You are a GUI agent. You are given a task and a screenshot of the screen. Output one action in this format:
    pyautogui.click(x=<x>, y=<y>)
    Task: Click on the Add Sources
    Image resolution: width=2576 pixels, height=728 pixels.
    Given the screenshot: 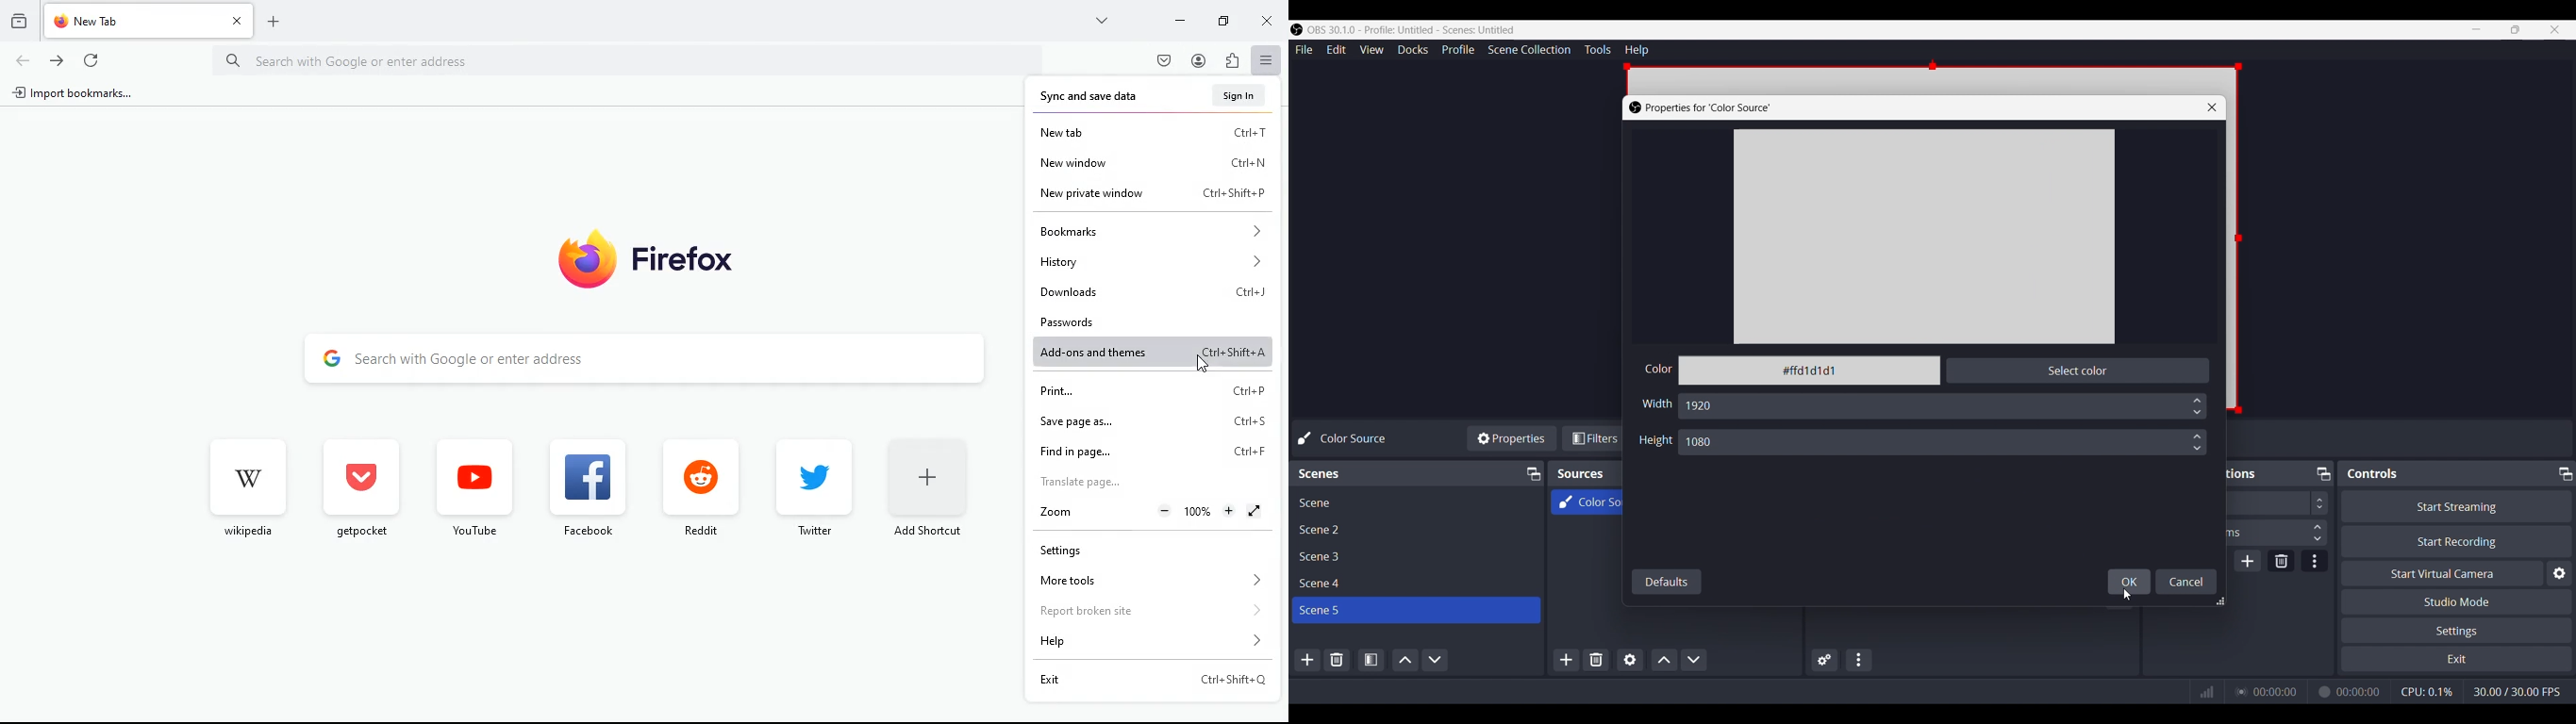 What is the action you would take?
    pyautogui.click(x=1565, y=660)
    